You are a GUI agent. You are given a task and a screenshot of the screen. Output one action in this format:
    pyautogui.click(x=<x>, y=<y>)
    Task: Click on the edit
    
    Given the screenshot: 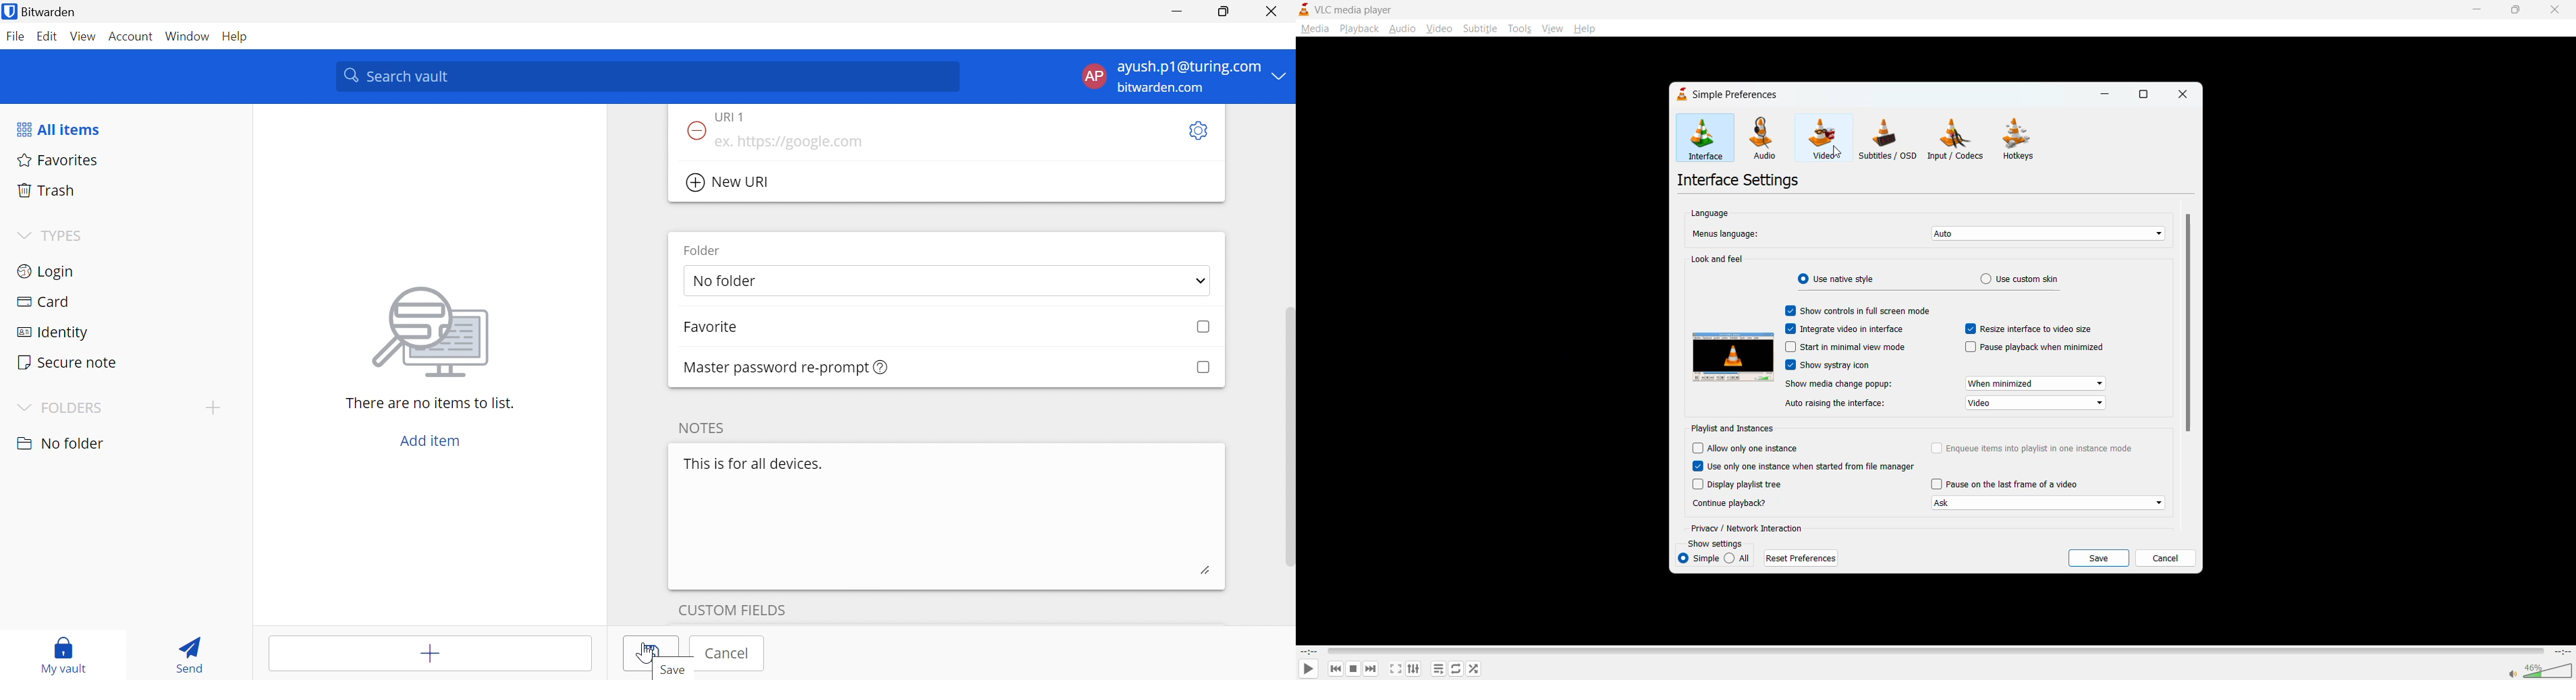 What is the action you would take?
    pyautogui.click(x=1208, y=573)
    